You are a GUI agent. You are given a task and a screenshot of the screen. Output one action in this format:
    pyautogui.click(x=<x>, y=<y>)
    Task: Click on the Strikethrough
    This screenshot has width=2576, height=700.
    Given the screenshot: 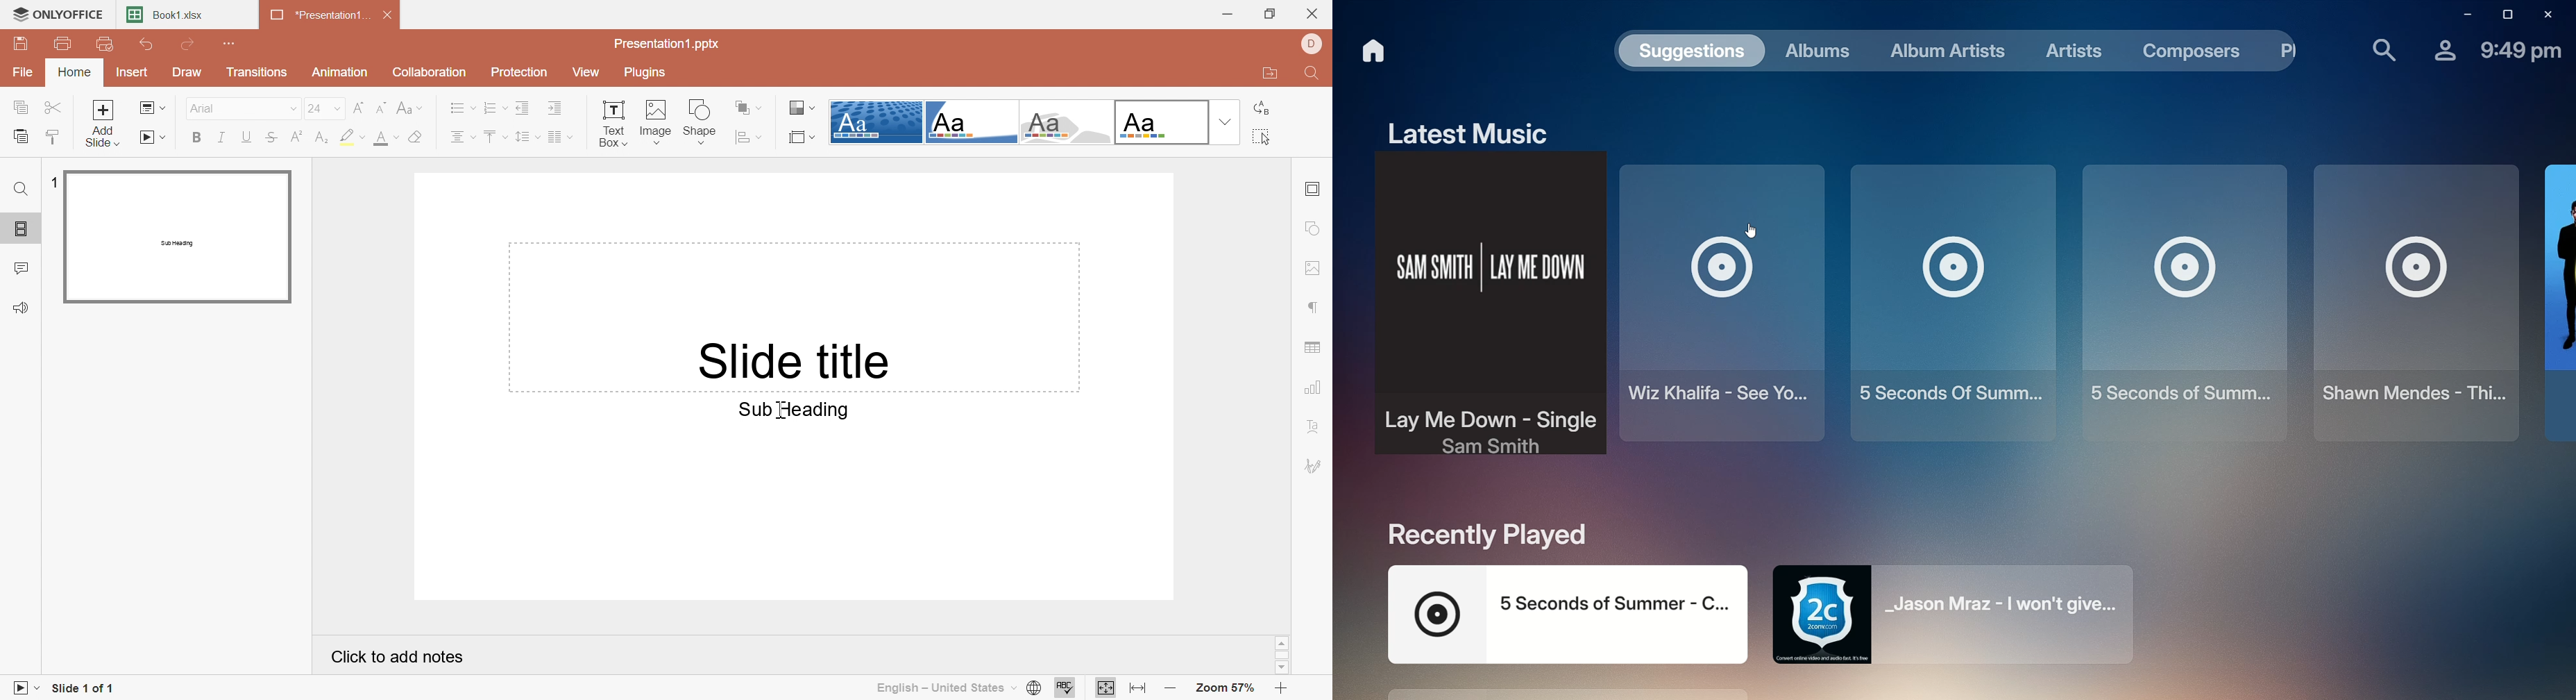 What is the action you would take?
    pyautogui.click(x=273, y=137)
    